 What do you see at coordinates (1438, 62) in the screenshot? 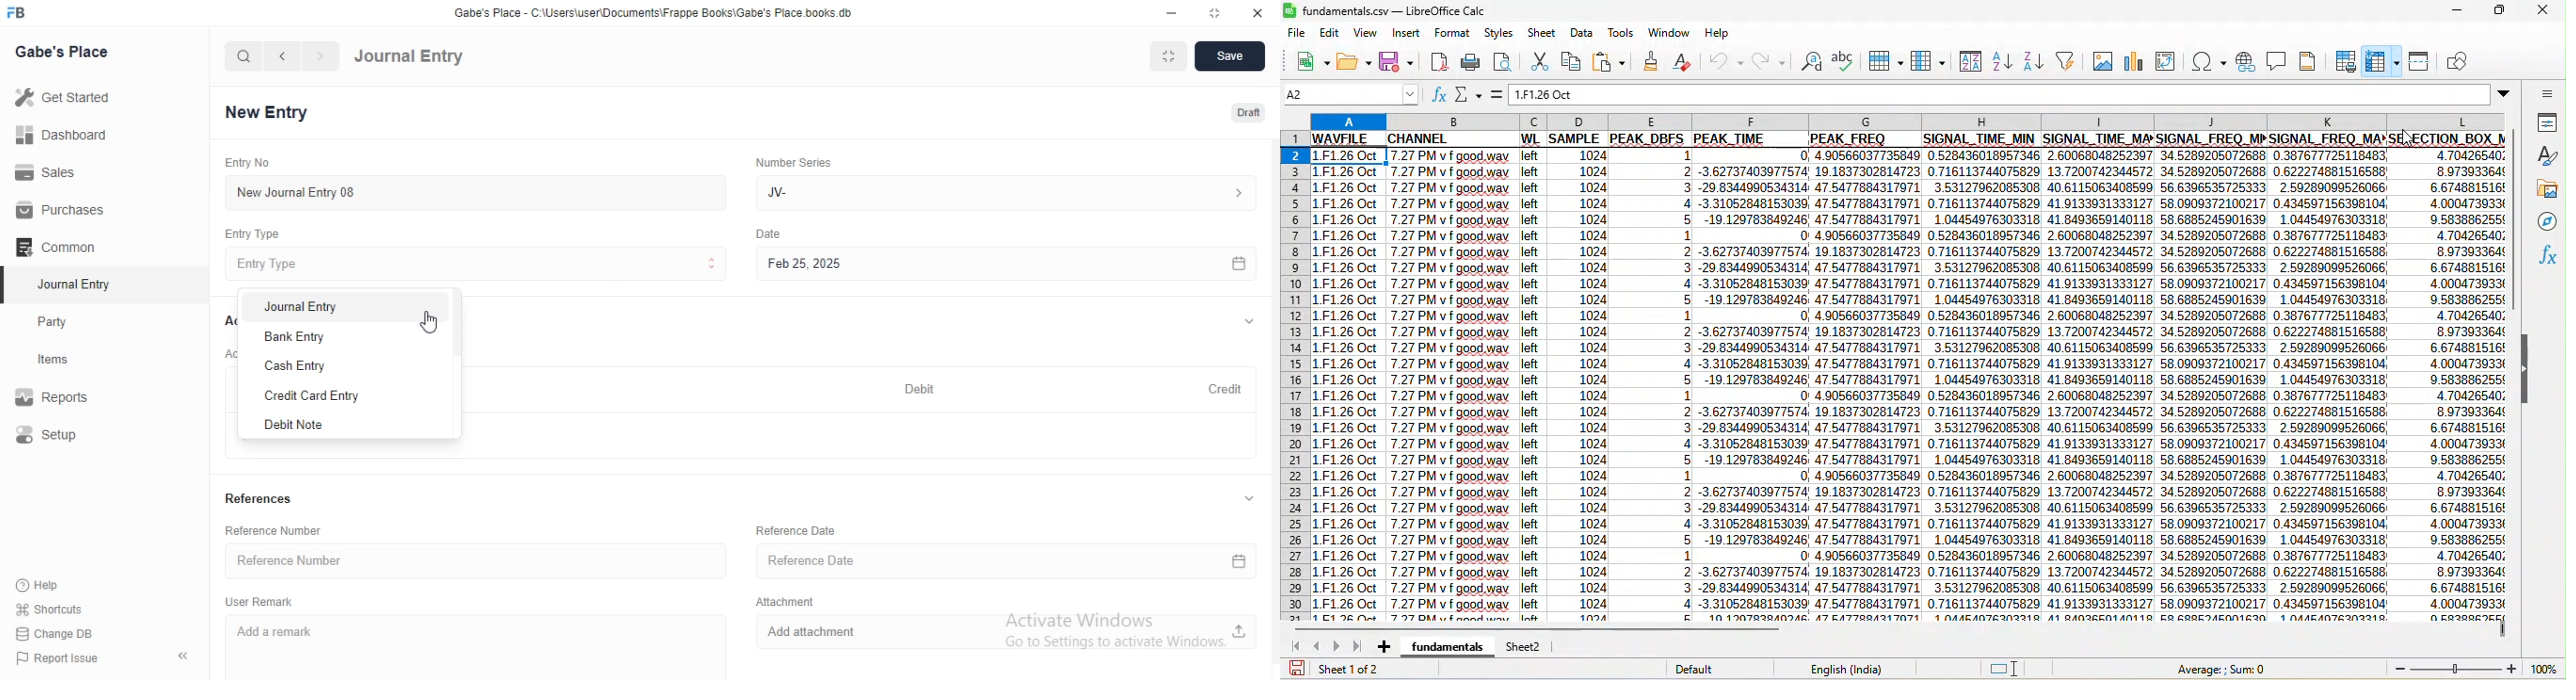
I see `export directly as pdf` at bounding box center [1438, 62].